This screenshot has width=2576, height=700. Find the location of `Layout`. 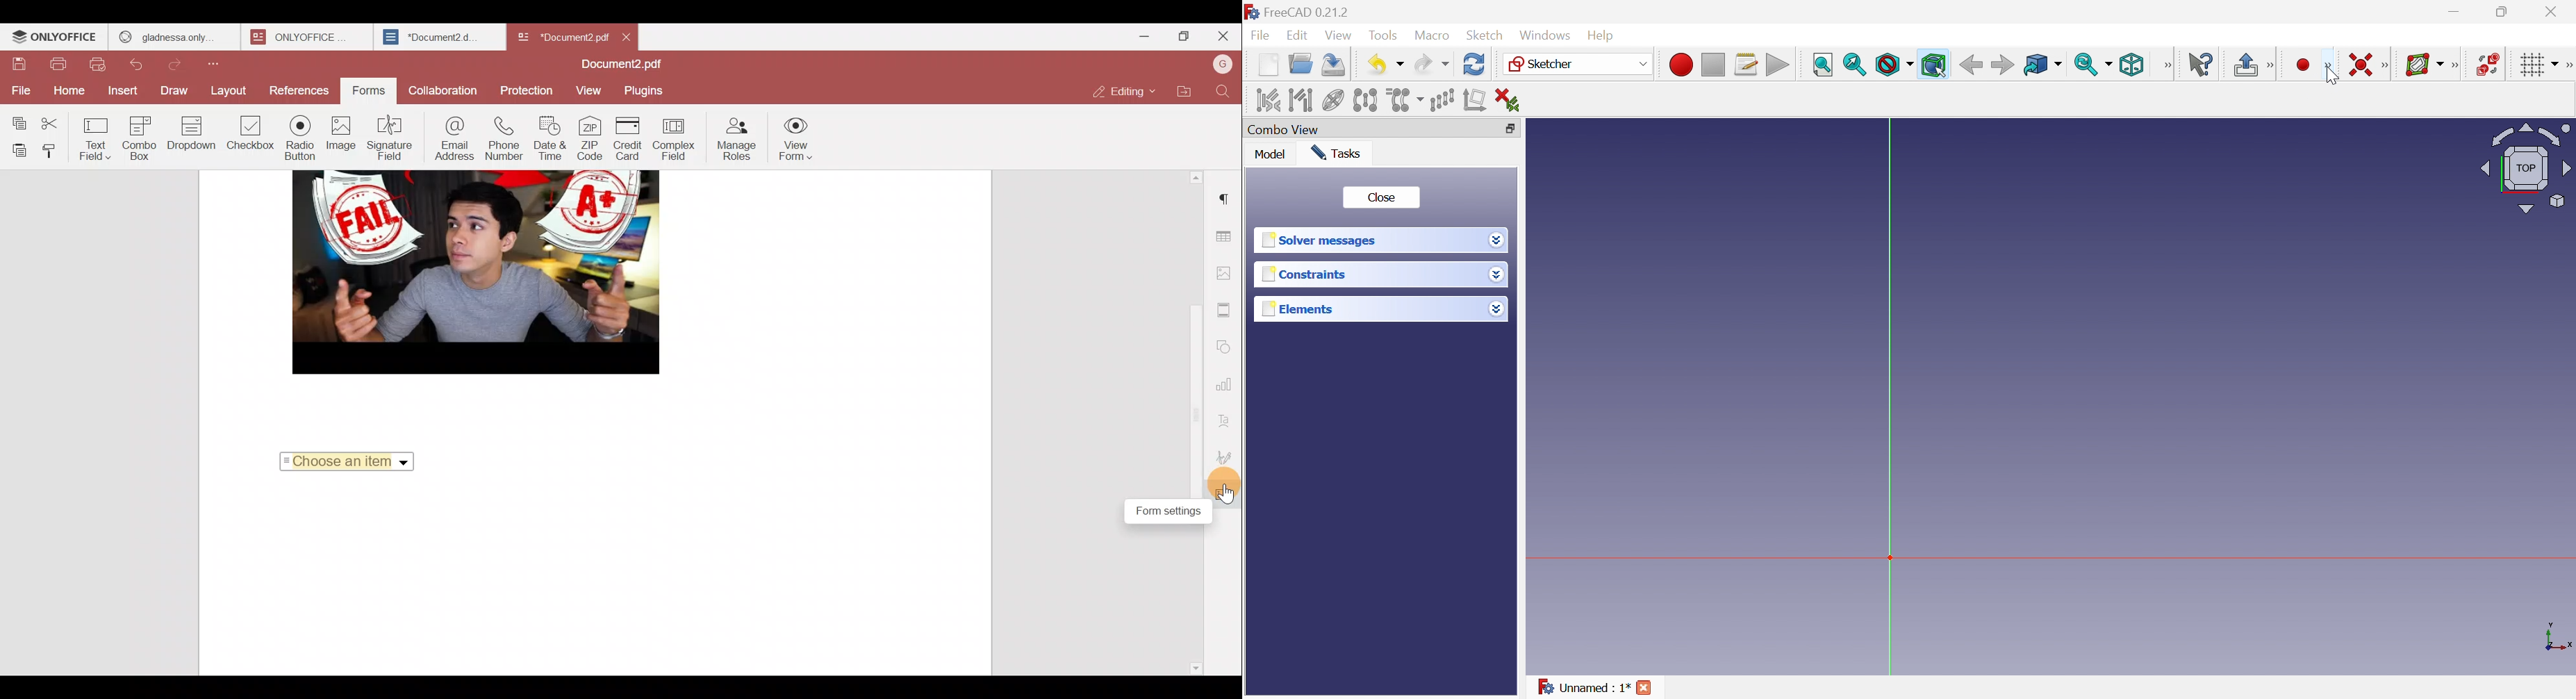

Layout is located at coordinates (228, 93).